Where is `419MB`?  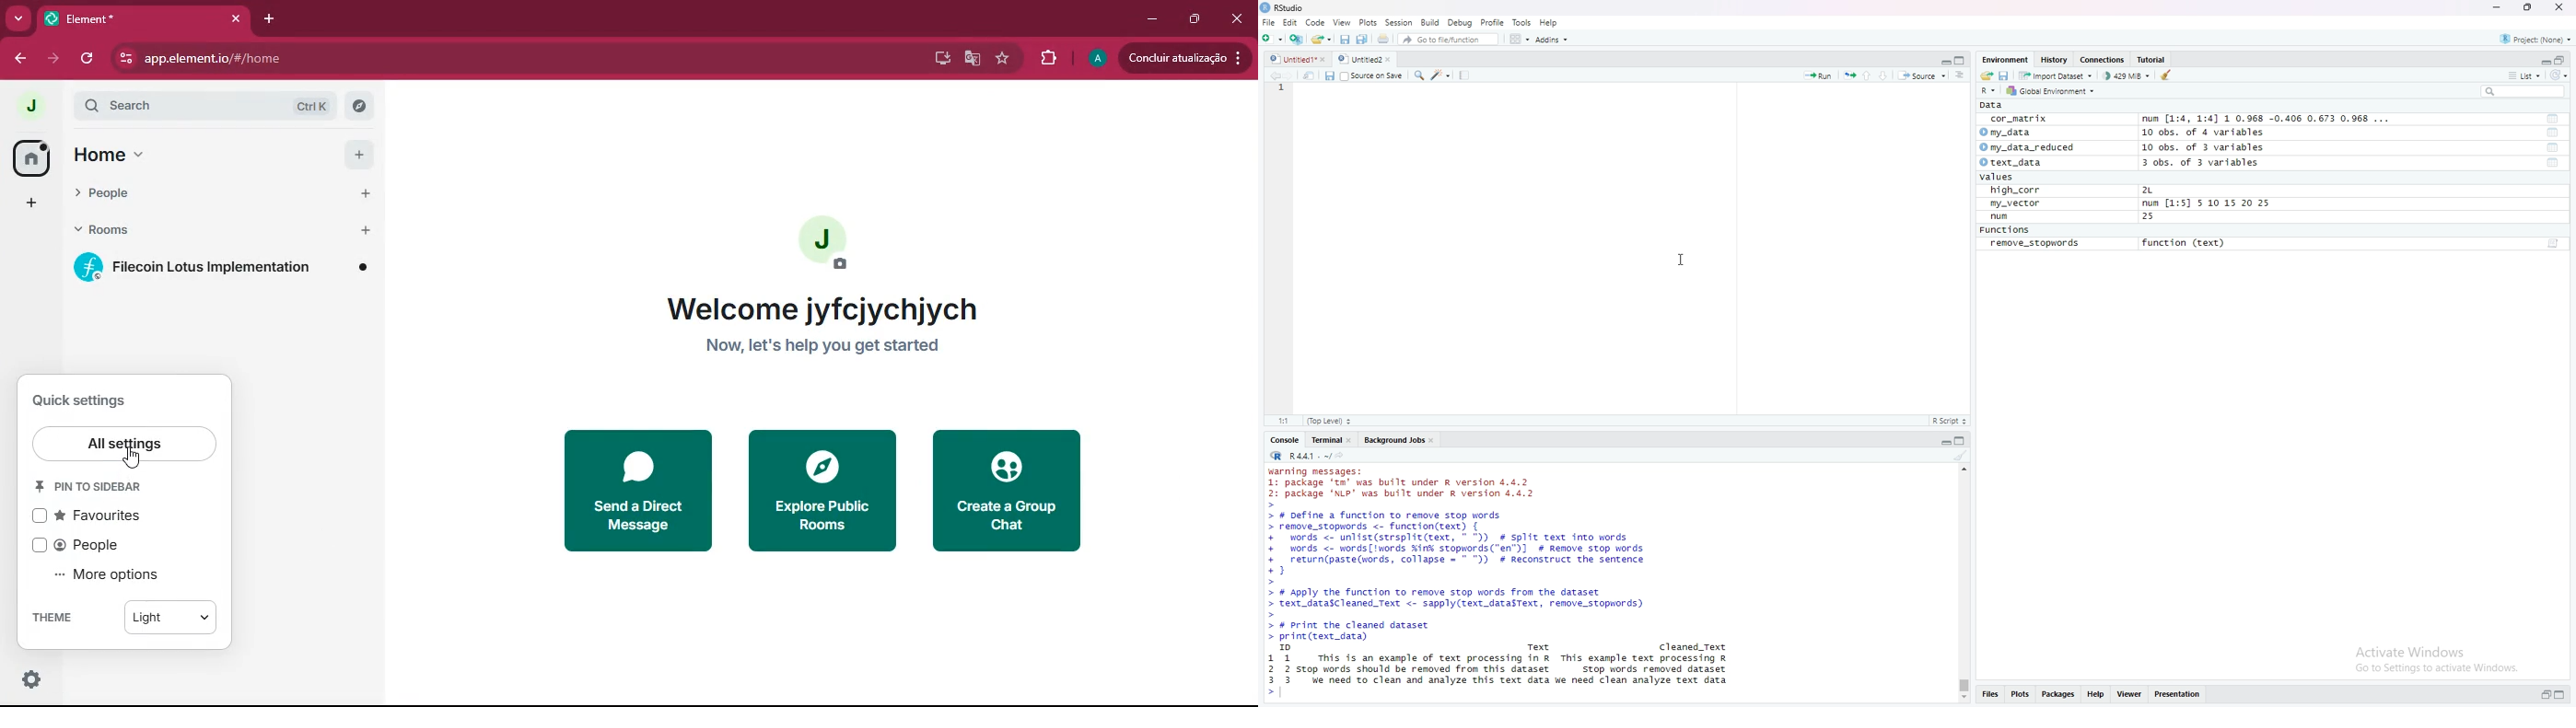 419MB is located at coordinates (2126, 77).